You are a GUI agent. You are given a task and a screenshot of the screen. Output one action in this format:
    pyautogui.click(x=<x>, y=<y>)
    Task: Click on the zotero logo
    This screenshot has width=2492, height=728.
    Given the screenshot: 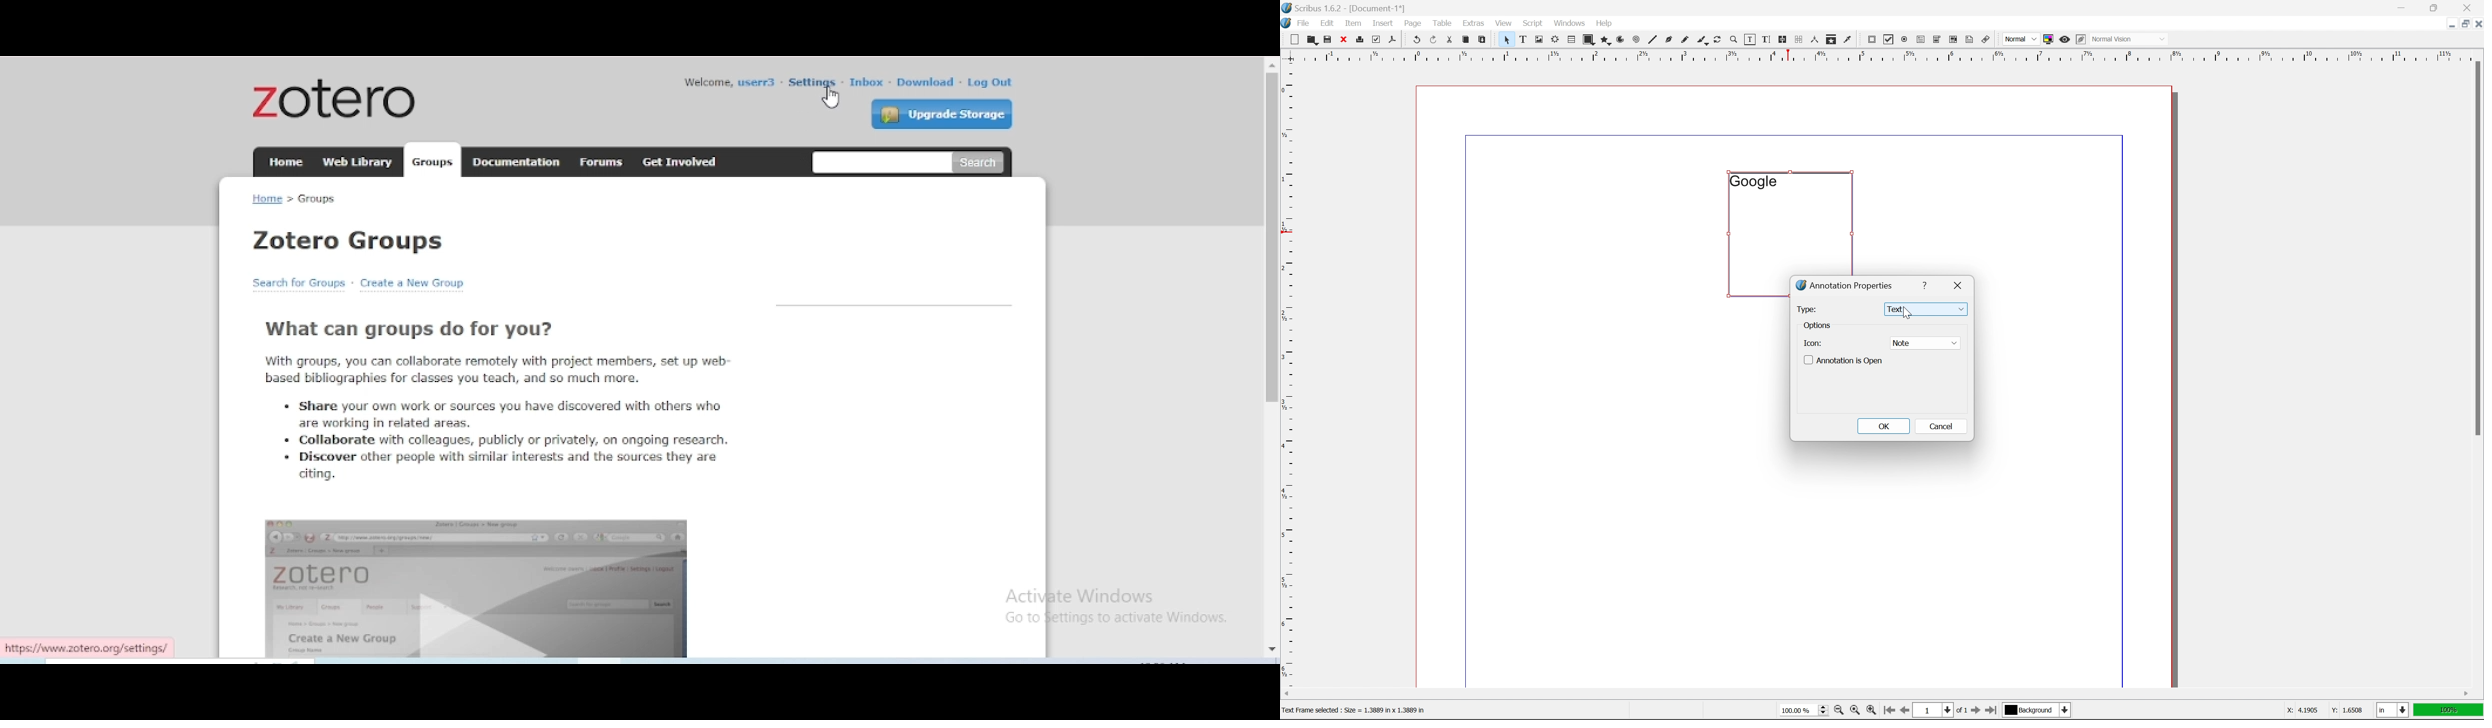 What is the action you would take?
    pyautogui.click(x=332, y=98)
    